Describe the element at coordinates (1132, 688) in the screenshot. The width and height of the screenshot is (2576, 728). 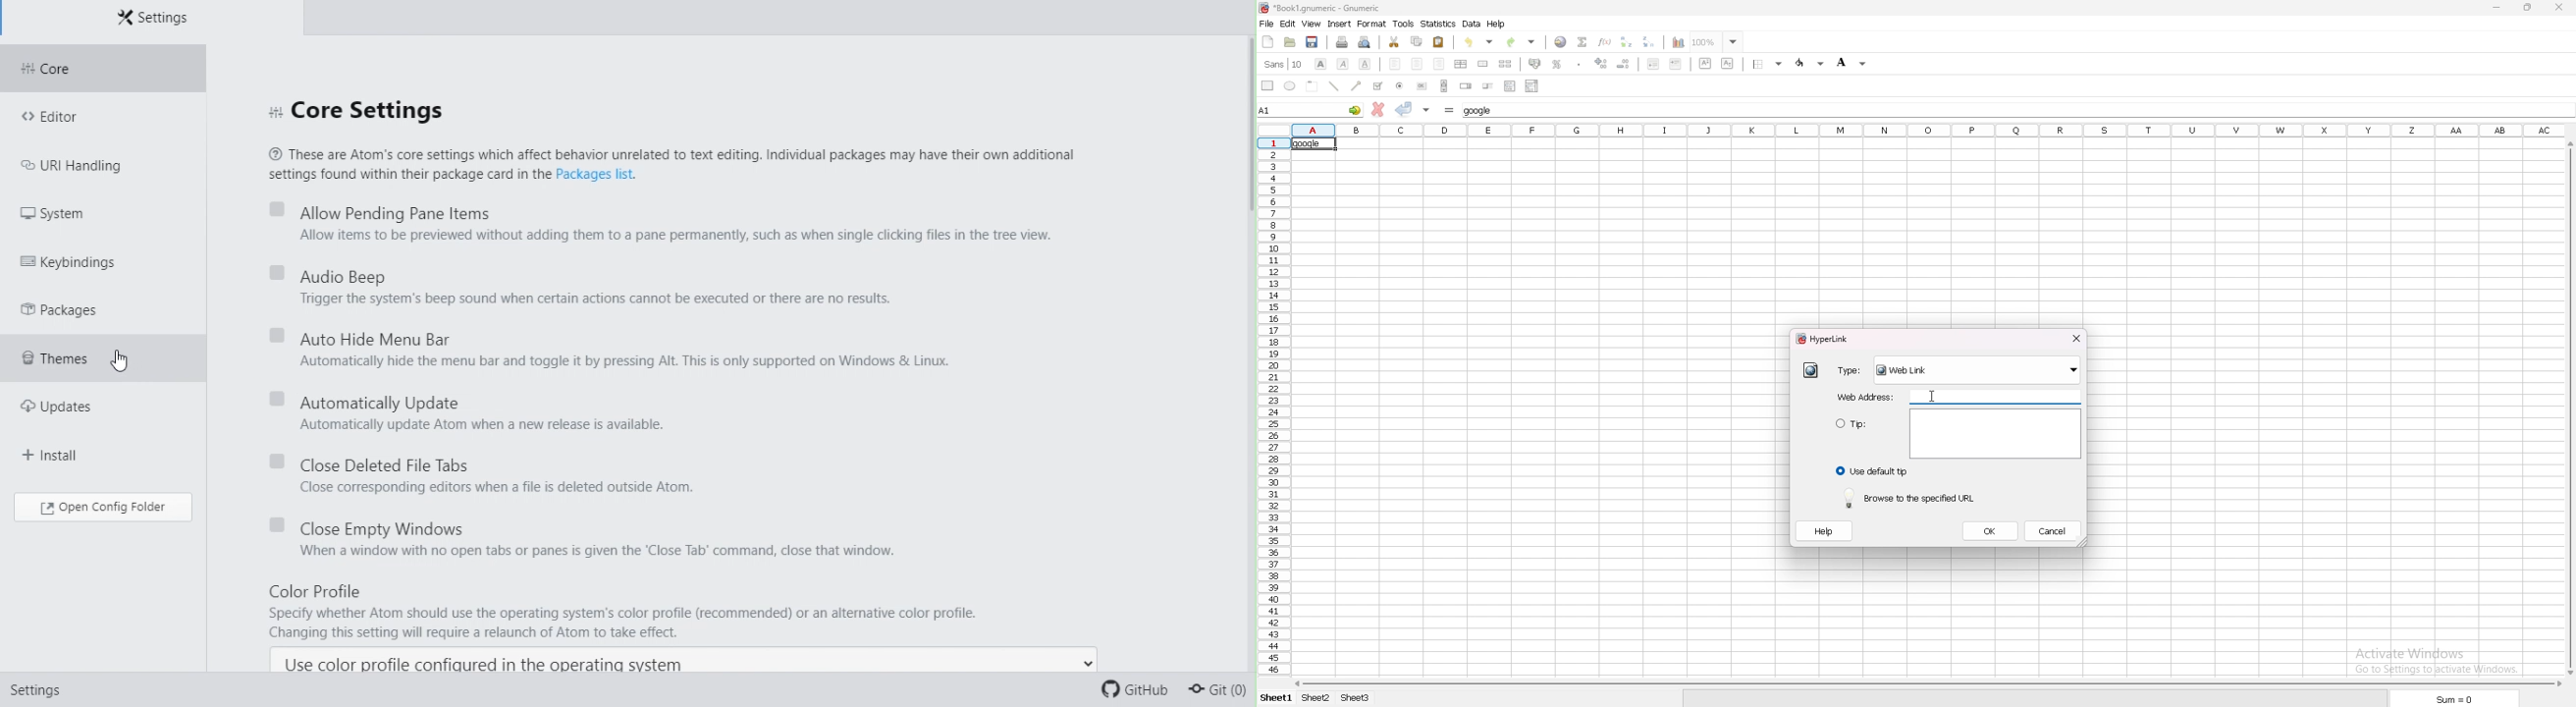
I see `github` at that location.